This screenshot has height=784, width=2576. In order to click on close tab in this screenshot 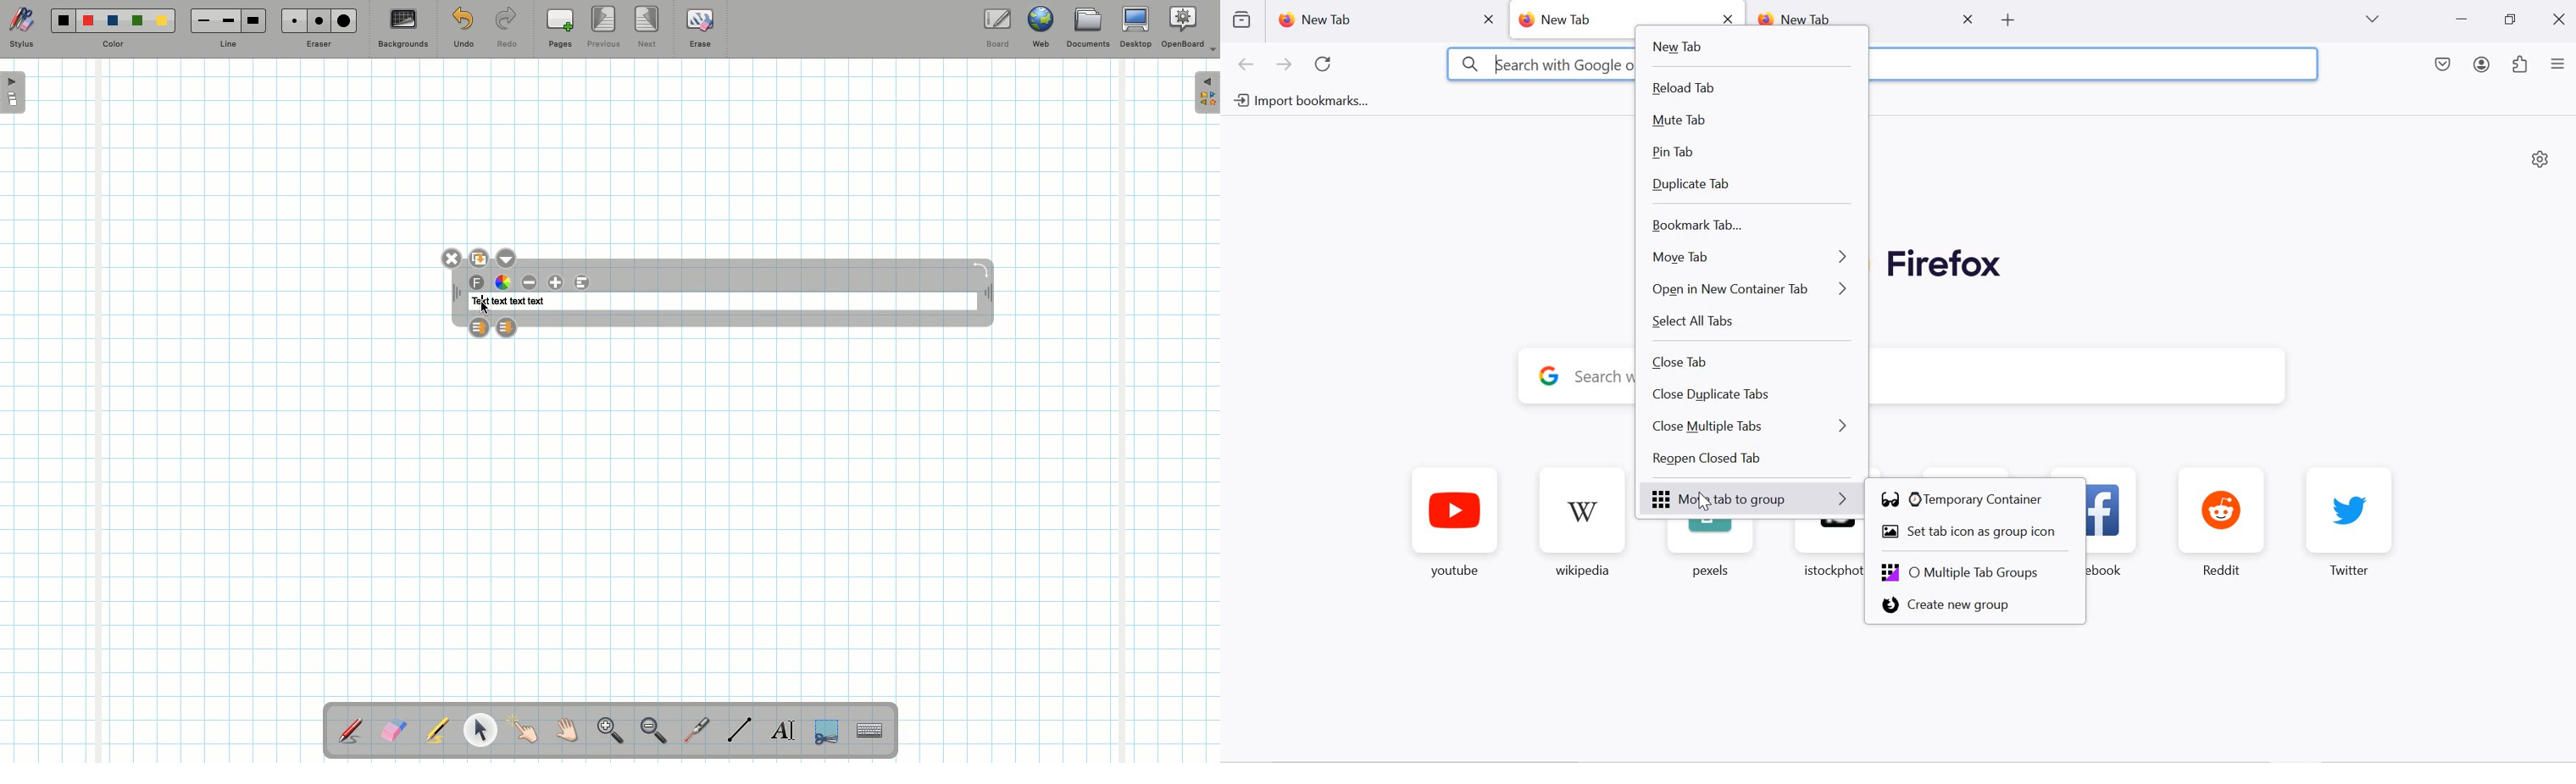, I will do `click(1752, 362)`.